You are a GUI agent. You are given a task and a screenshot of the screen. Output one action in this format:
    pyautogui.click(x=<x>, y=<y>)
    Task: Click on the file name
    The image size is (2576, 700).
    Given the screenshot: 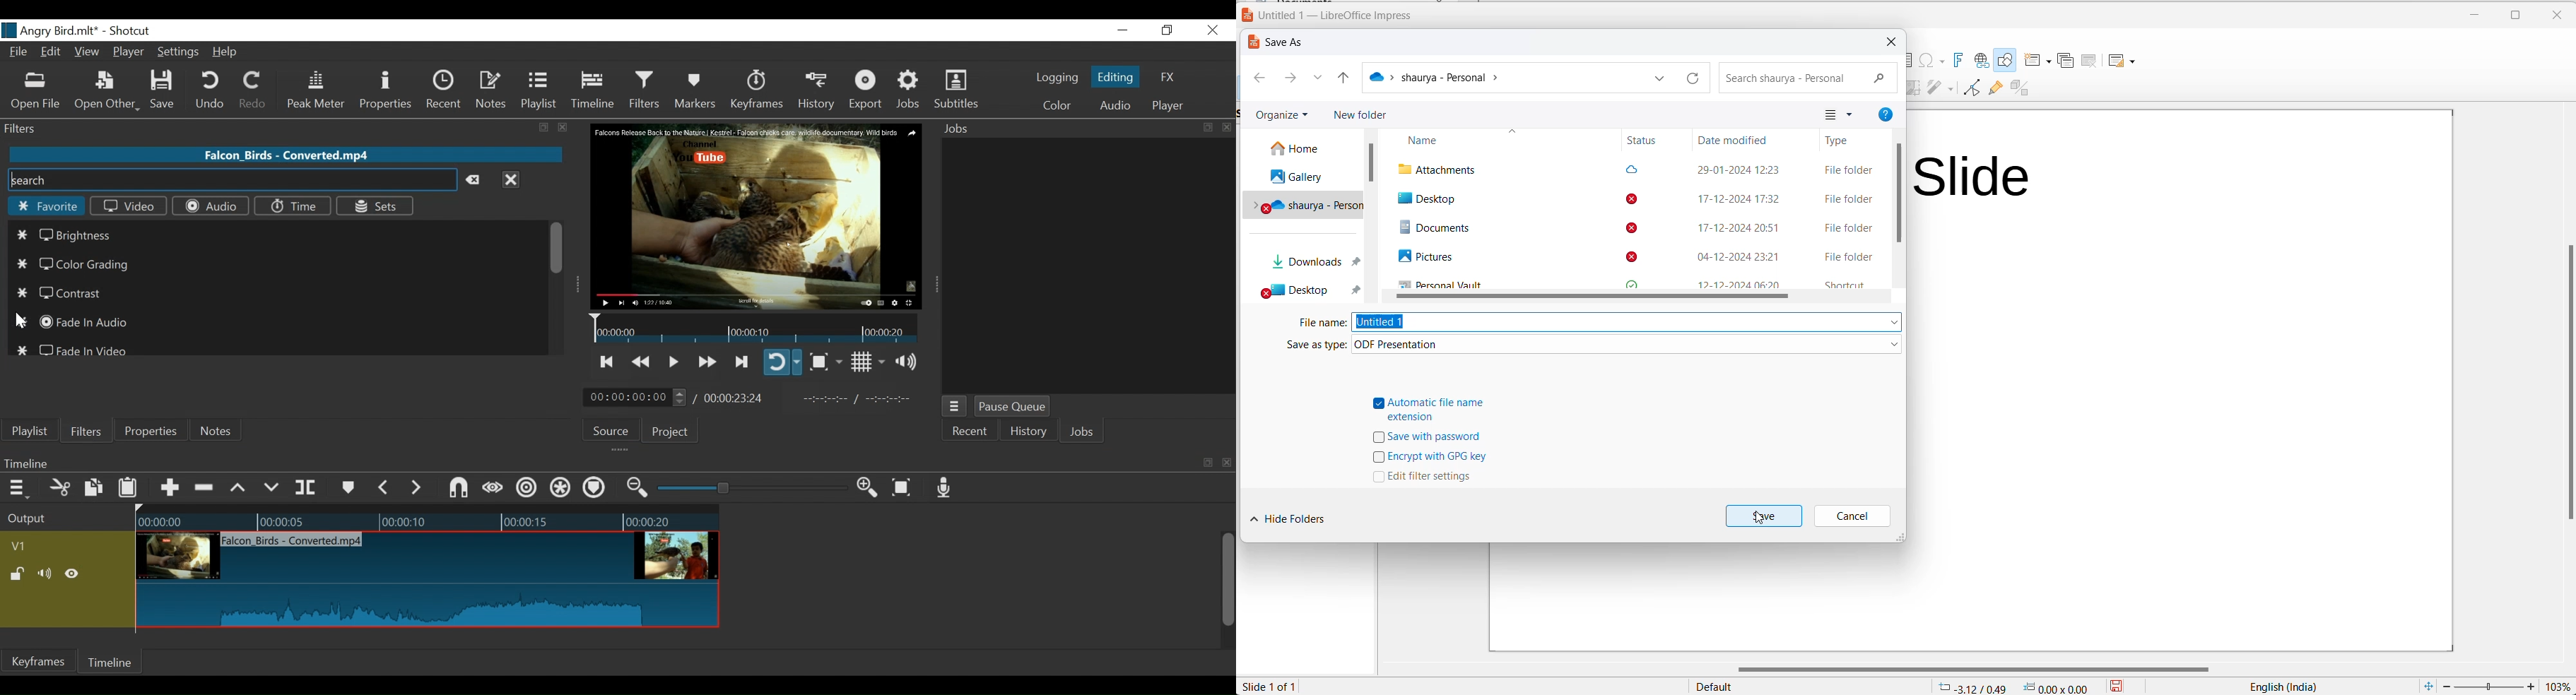 What is the action you would take?
    pyautogui.click(x=1322, y=323)
    